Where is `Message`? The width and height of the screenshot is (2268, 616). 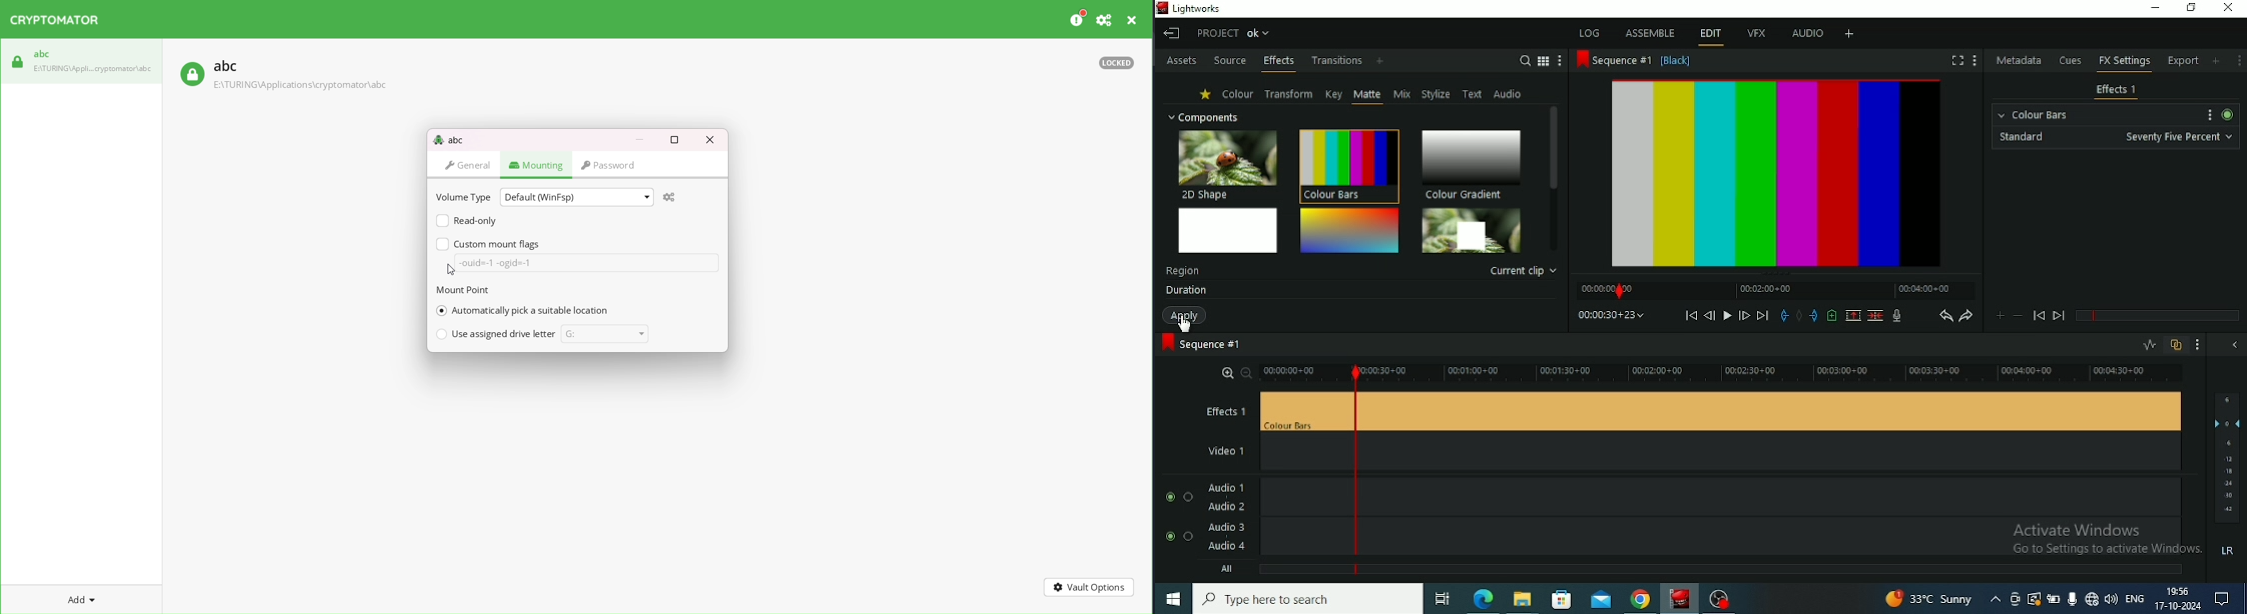
Message is located at coordinates (2227, 599).